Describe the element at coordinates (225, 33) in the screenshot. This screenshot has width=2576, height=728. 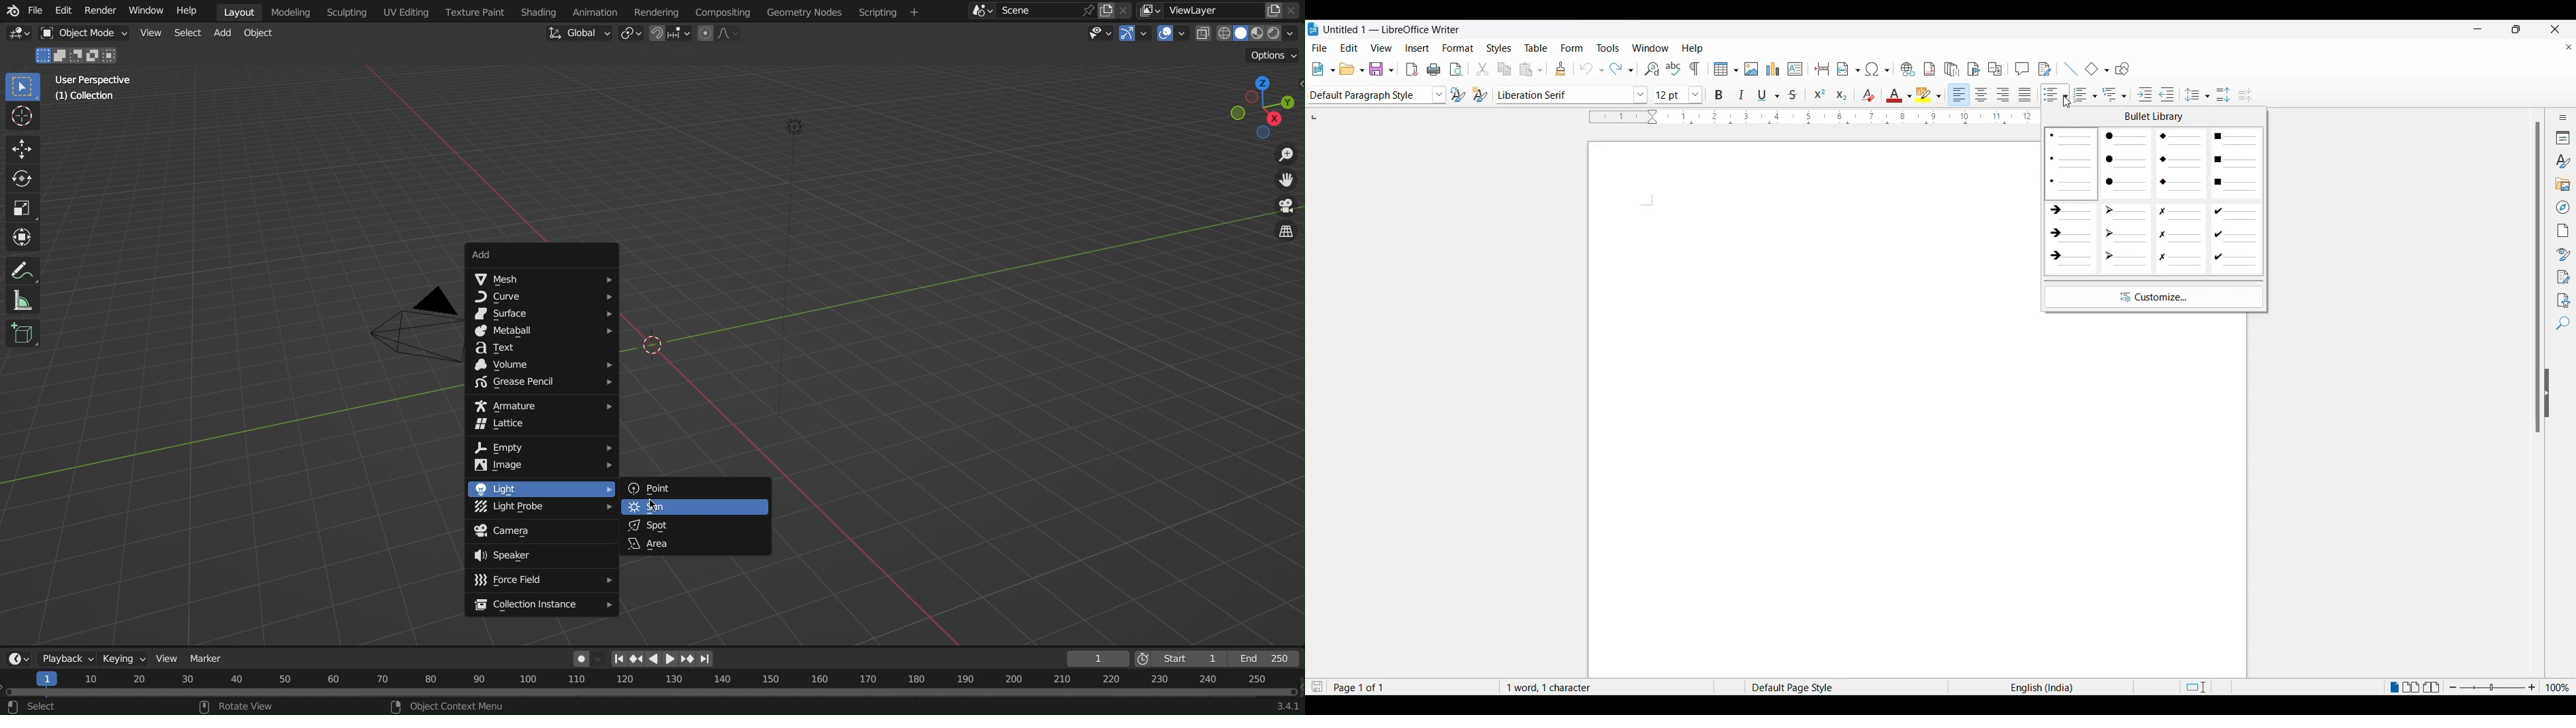
I see `Add` at that location.